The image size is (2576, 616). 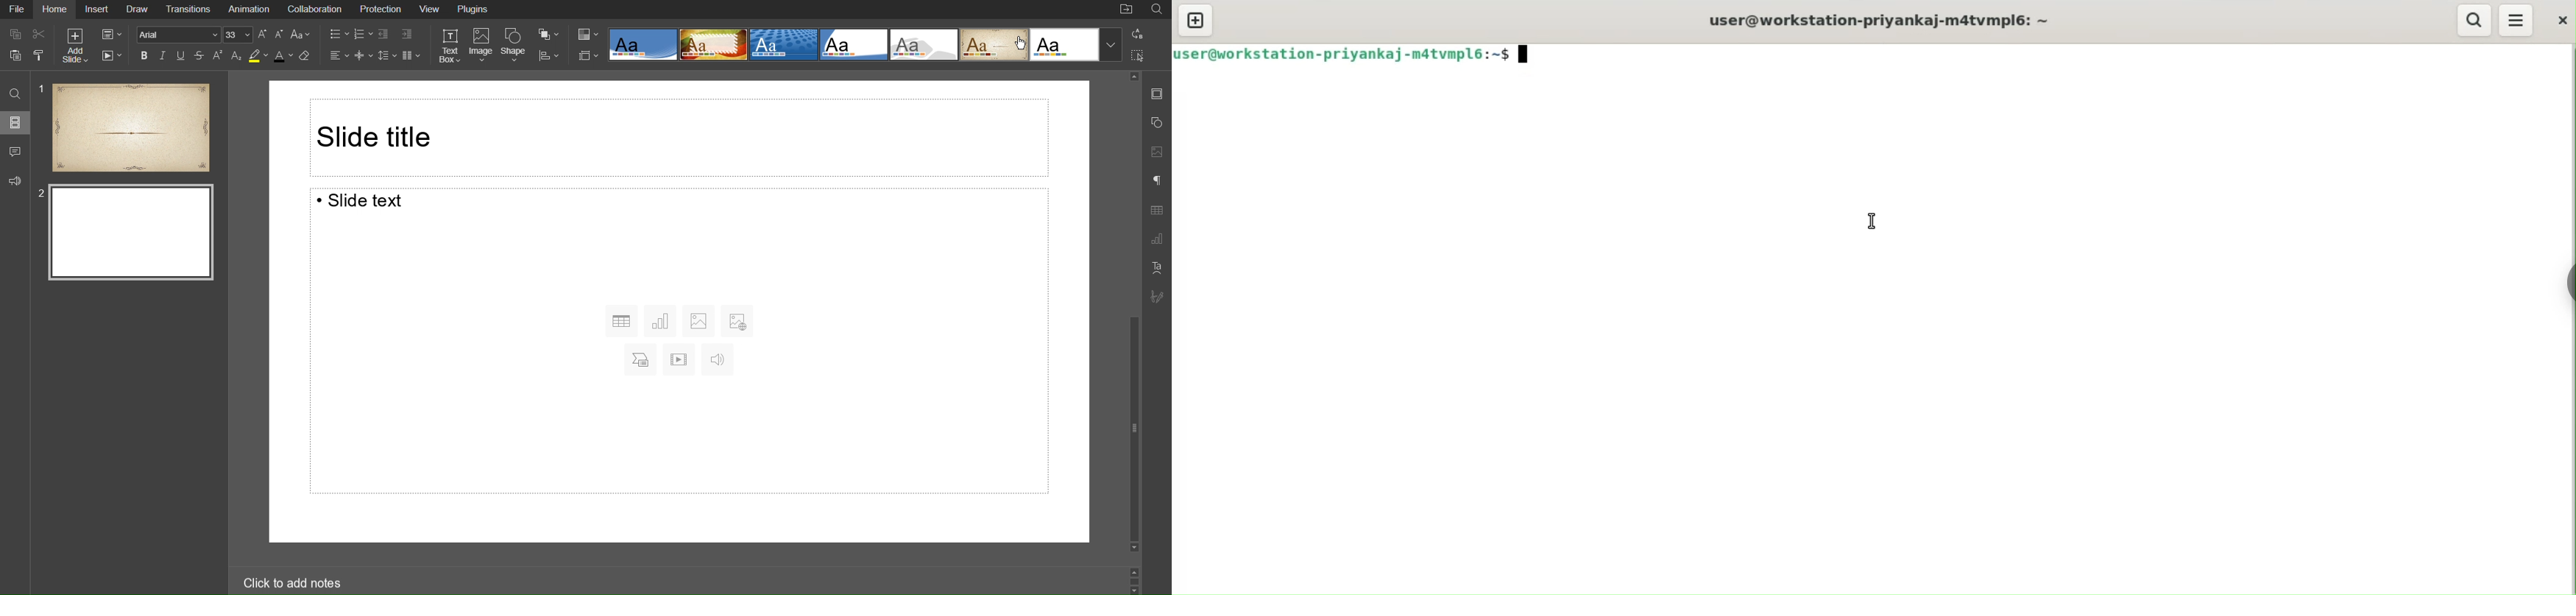 I want to click on Italic, so click(x=164, y=56).